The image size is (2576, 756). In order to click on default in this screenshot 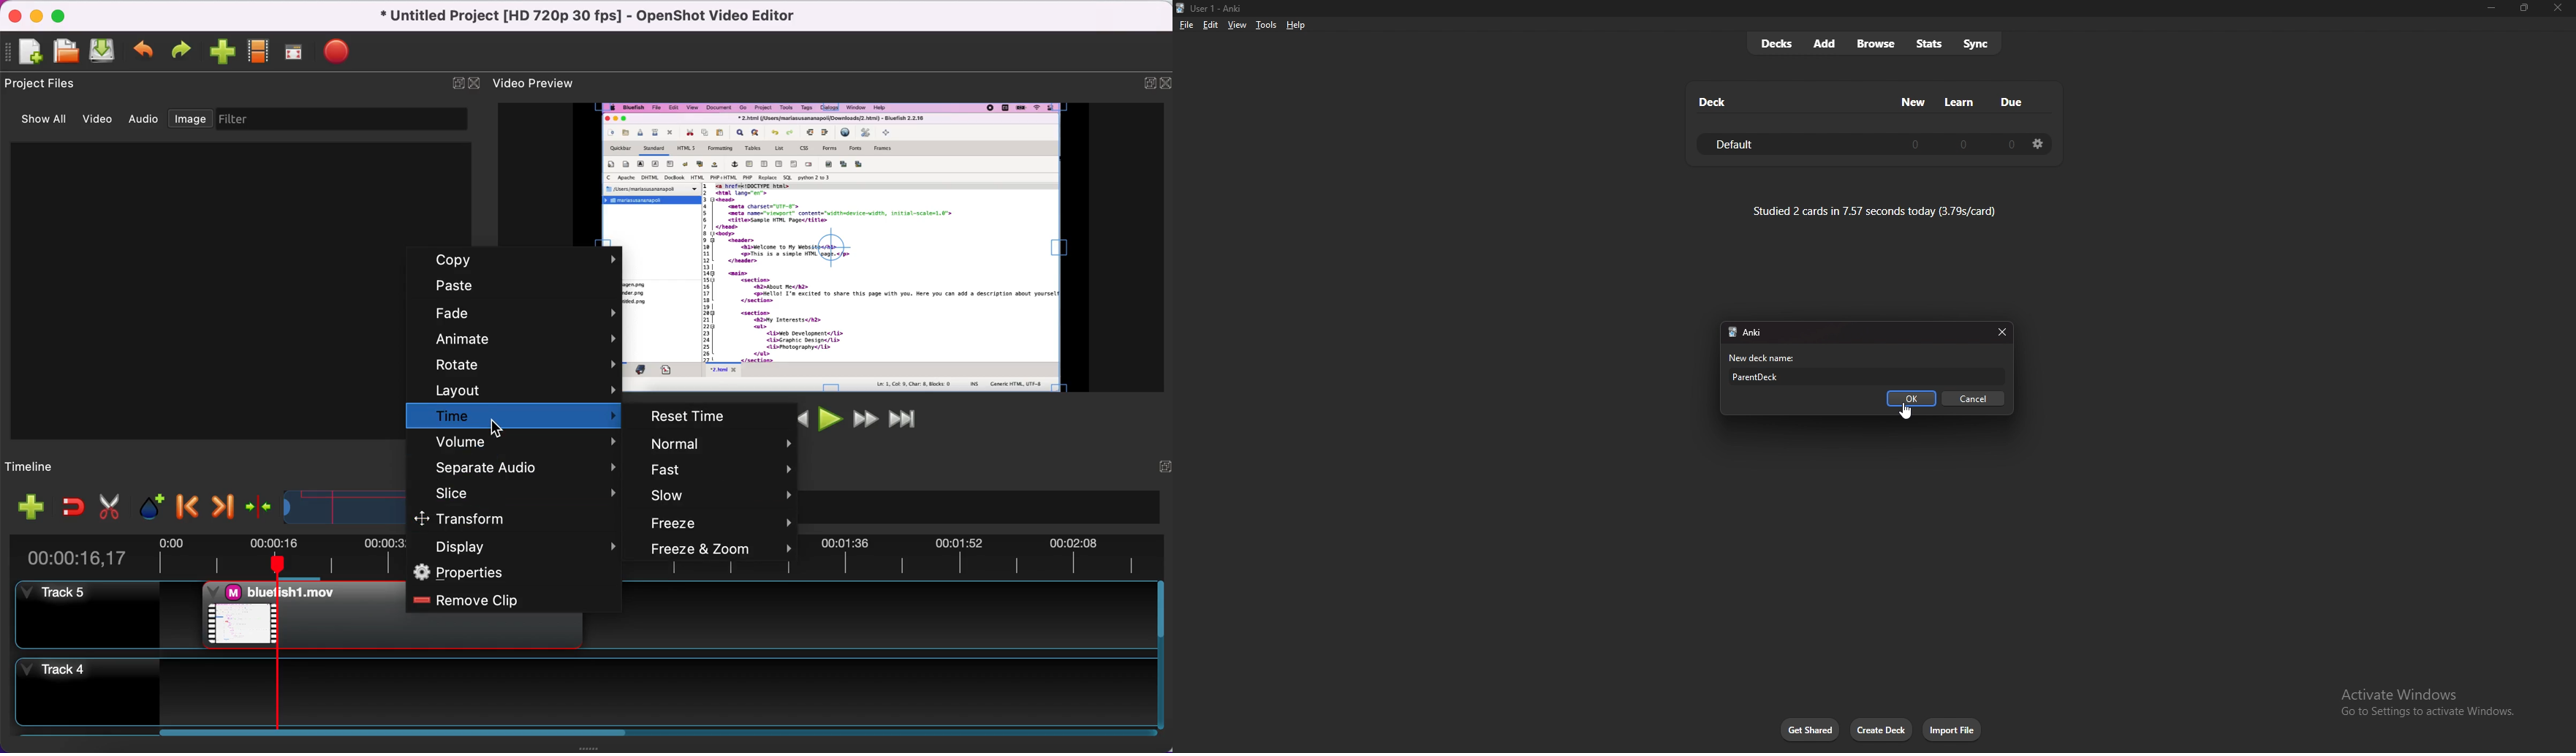, I will do `click(1742, 145)`.